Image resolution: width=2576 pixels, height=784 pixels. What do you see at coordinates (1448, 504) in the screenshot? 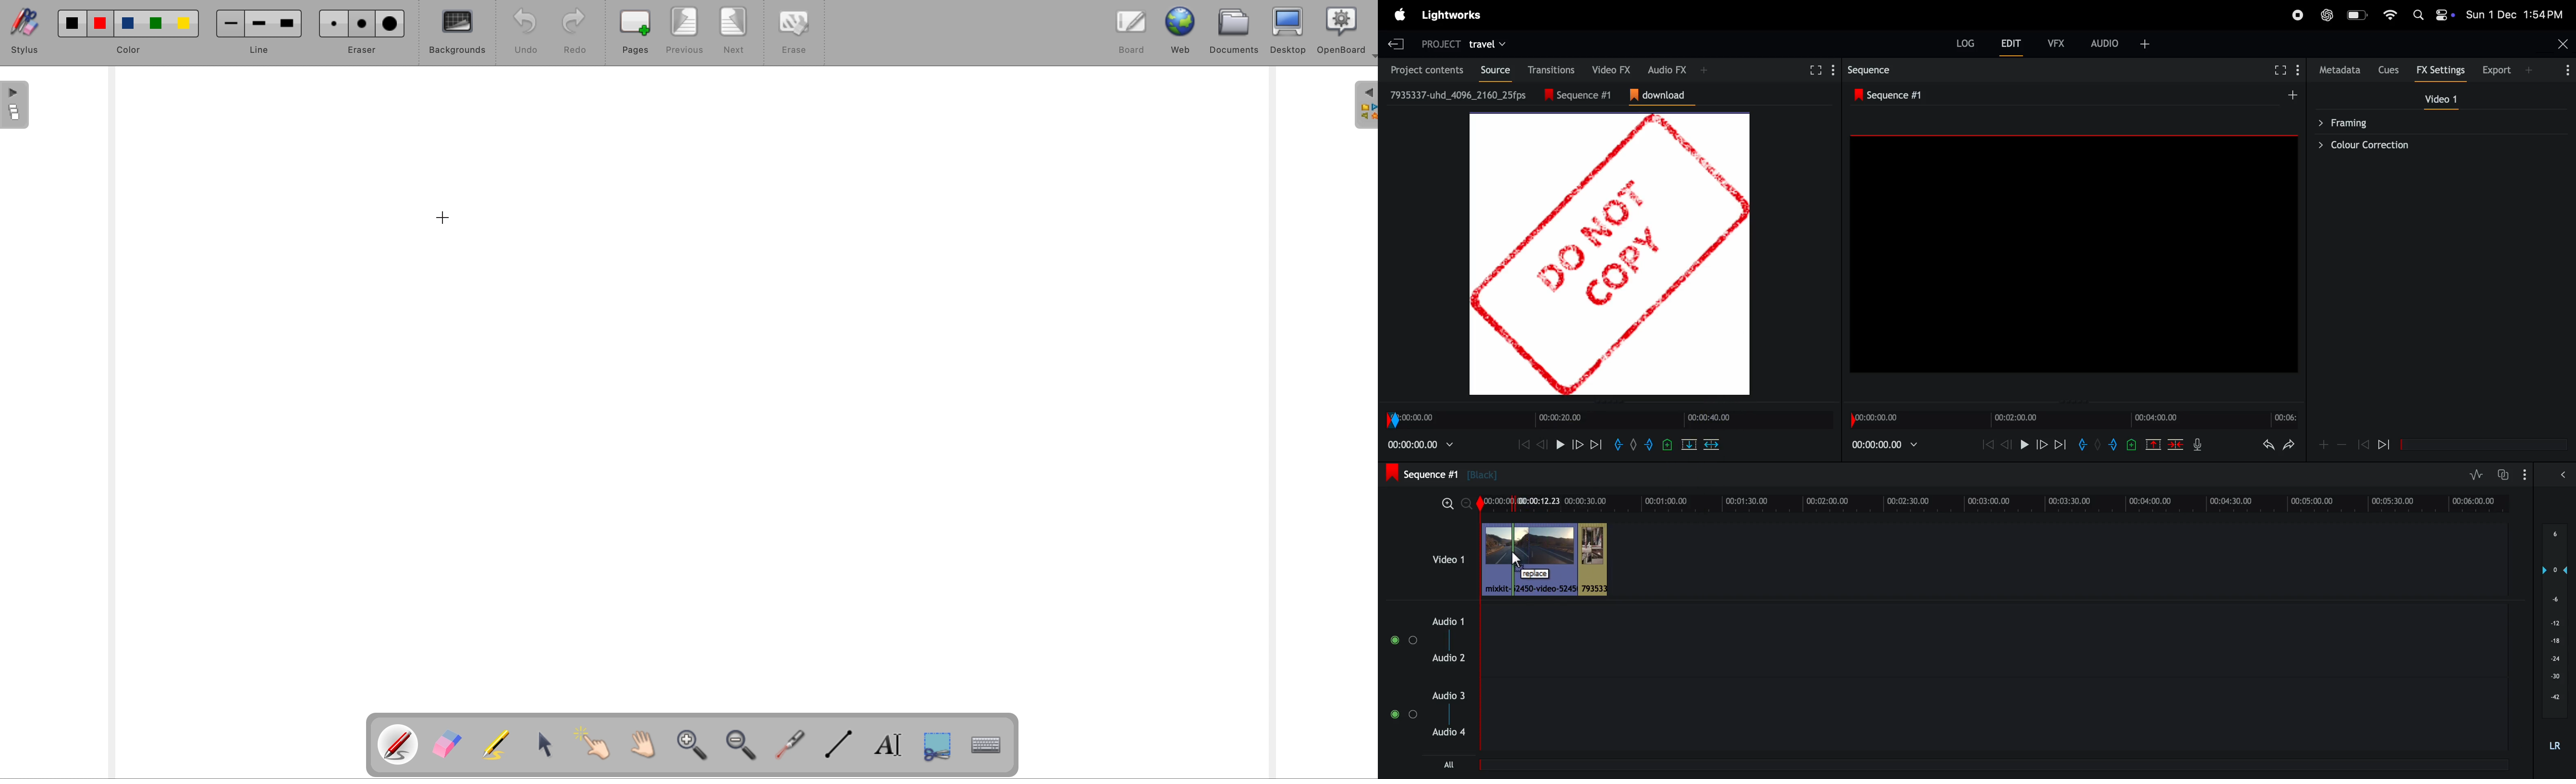
I see `Zoom in` at bounding box center [1448, 504].